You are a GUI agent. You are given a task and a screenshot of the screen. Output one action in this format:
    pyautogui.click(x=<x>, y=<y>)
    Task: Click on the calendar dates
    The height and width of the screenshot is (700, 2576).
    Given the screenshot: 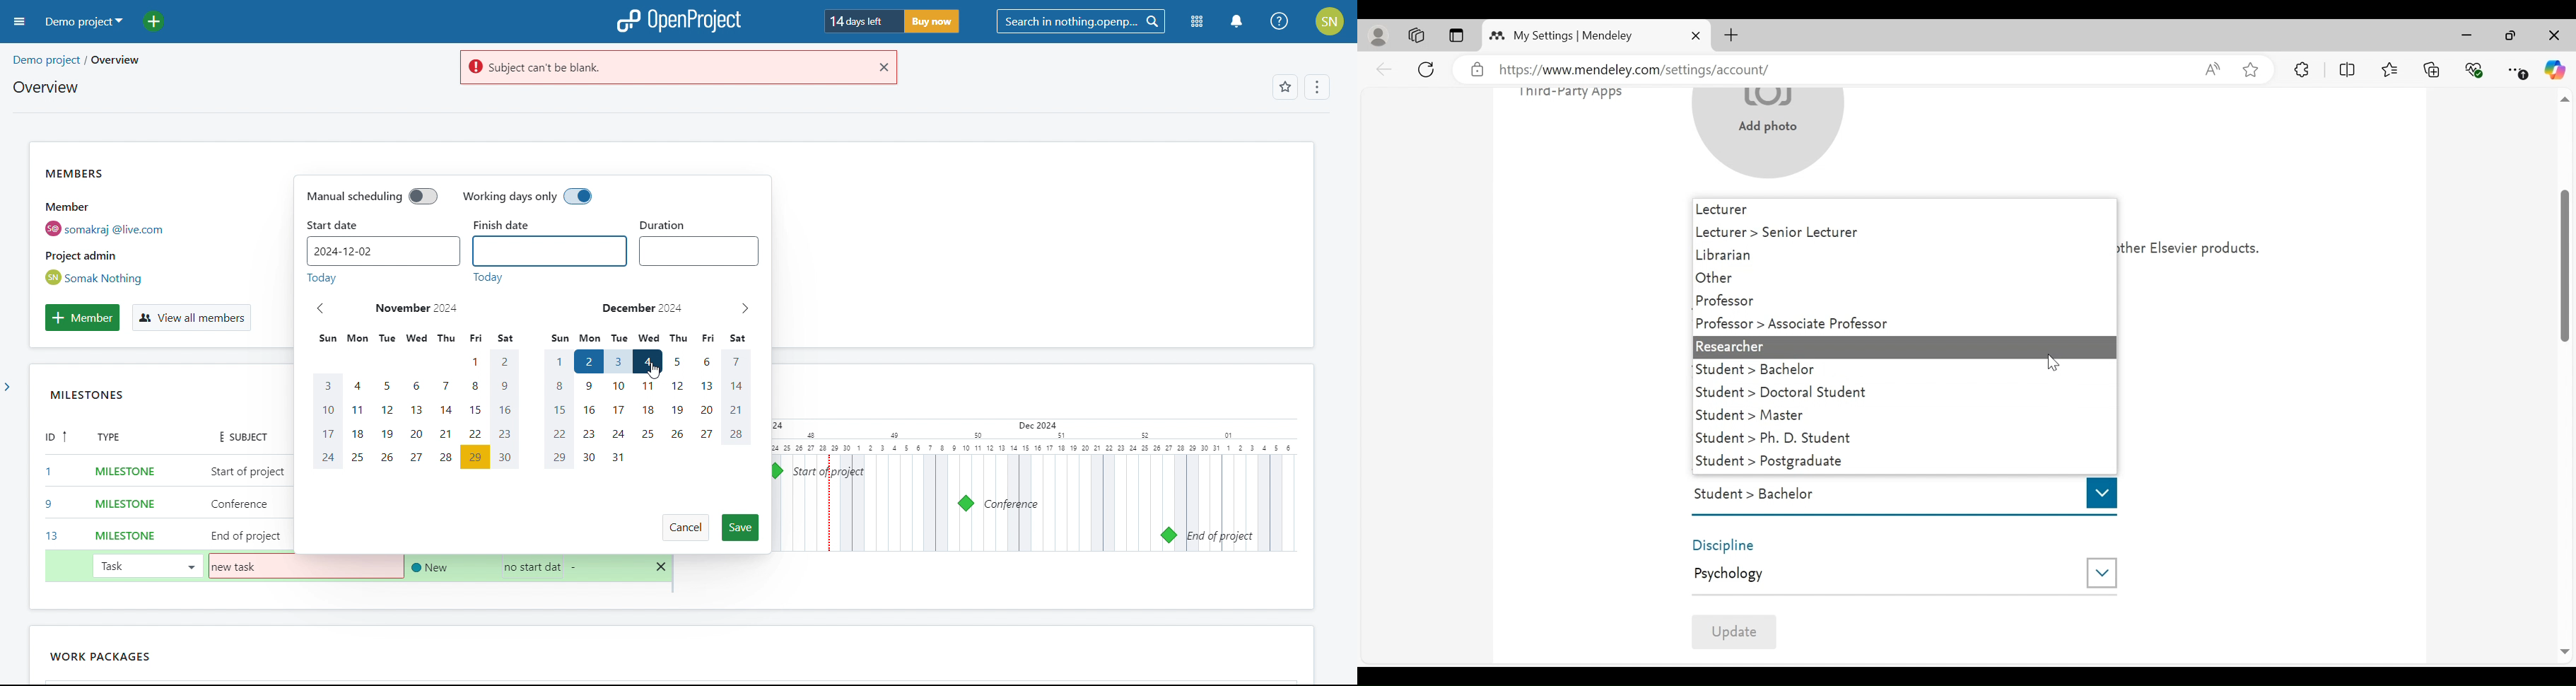 What is the action you would take?
    pyautogui.click(x=528, y=410)
    